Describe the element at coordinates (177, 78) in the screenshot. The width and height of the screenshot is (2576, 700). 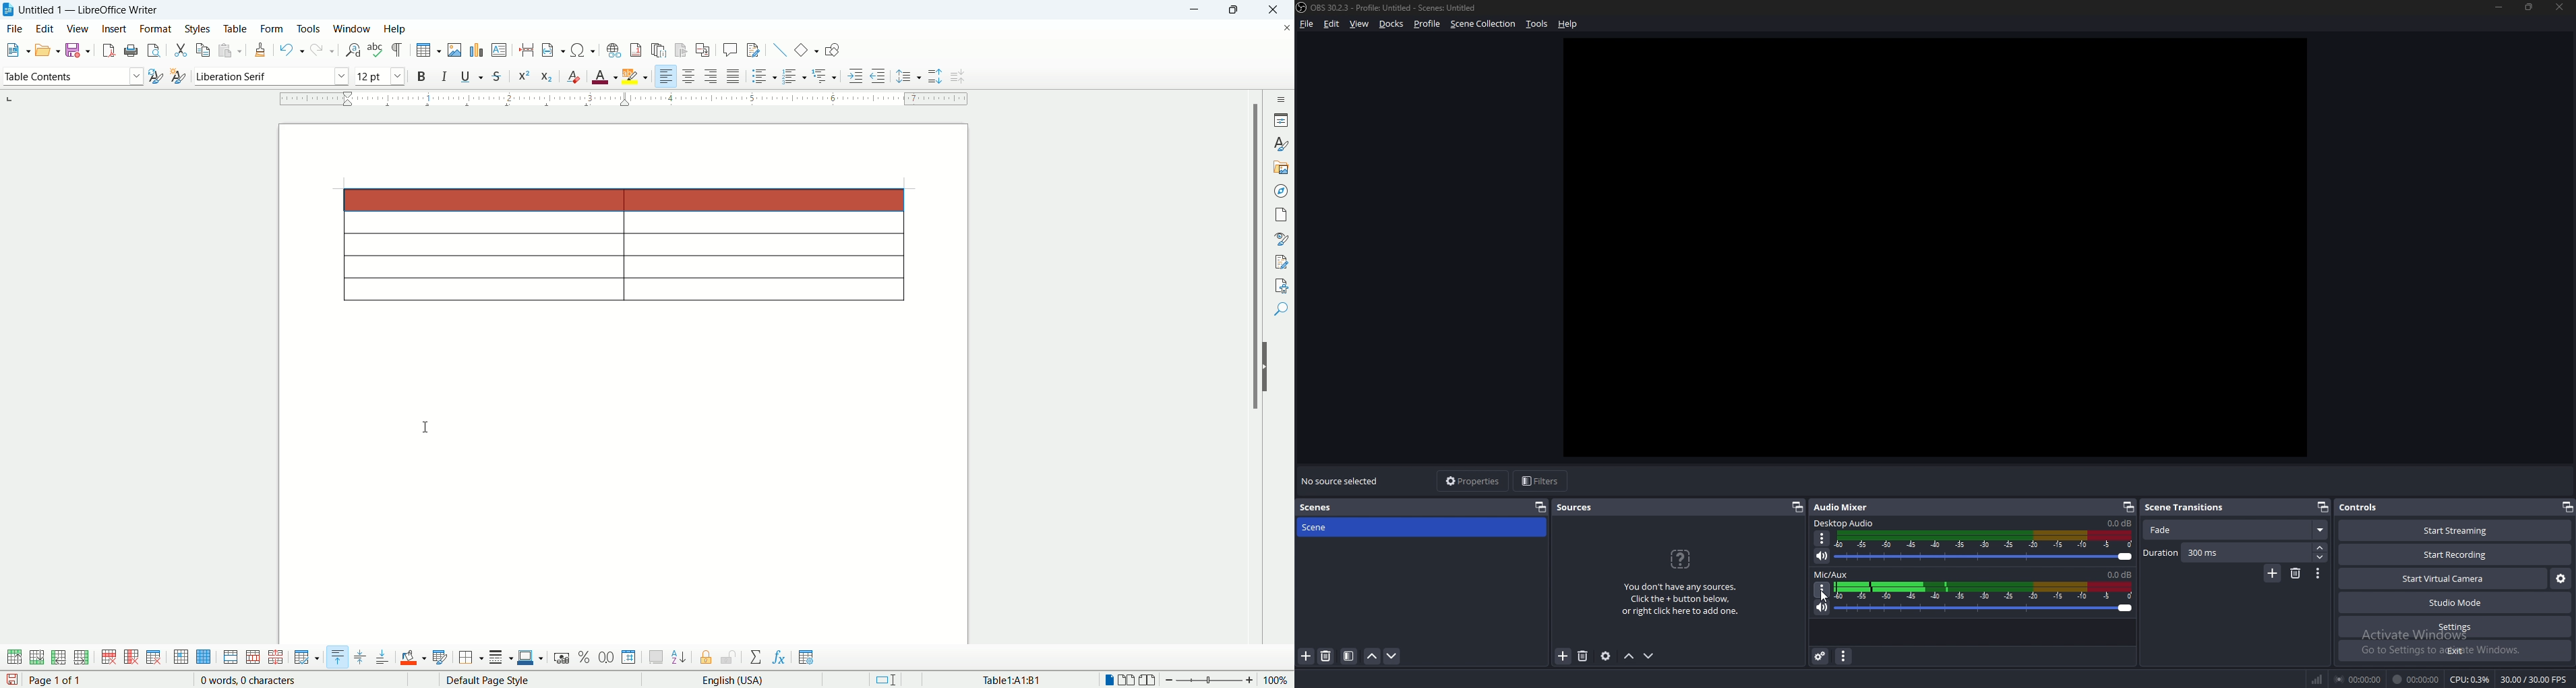
I see `new style` at that location.